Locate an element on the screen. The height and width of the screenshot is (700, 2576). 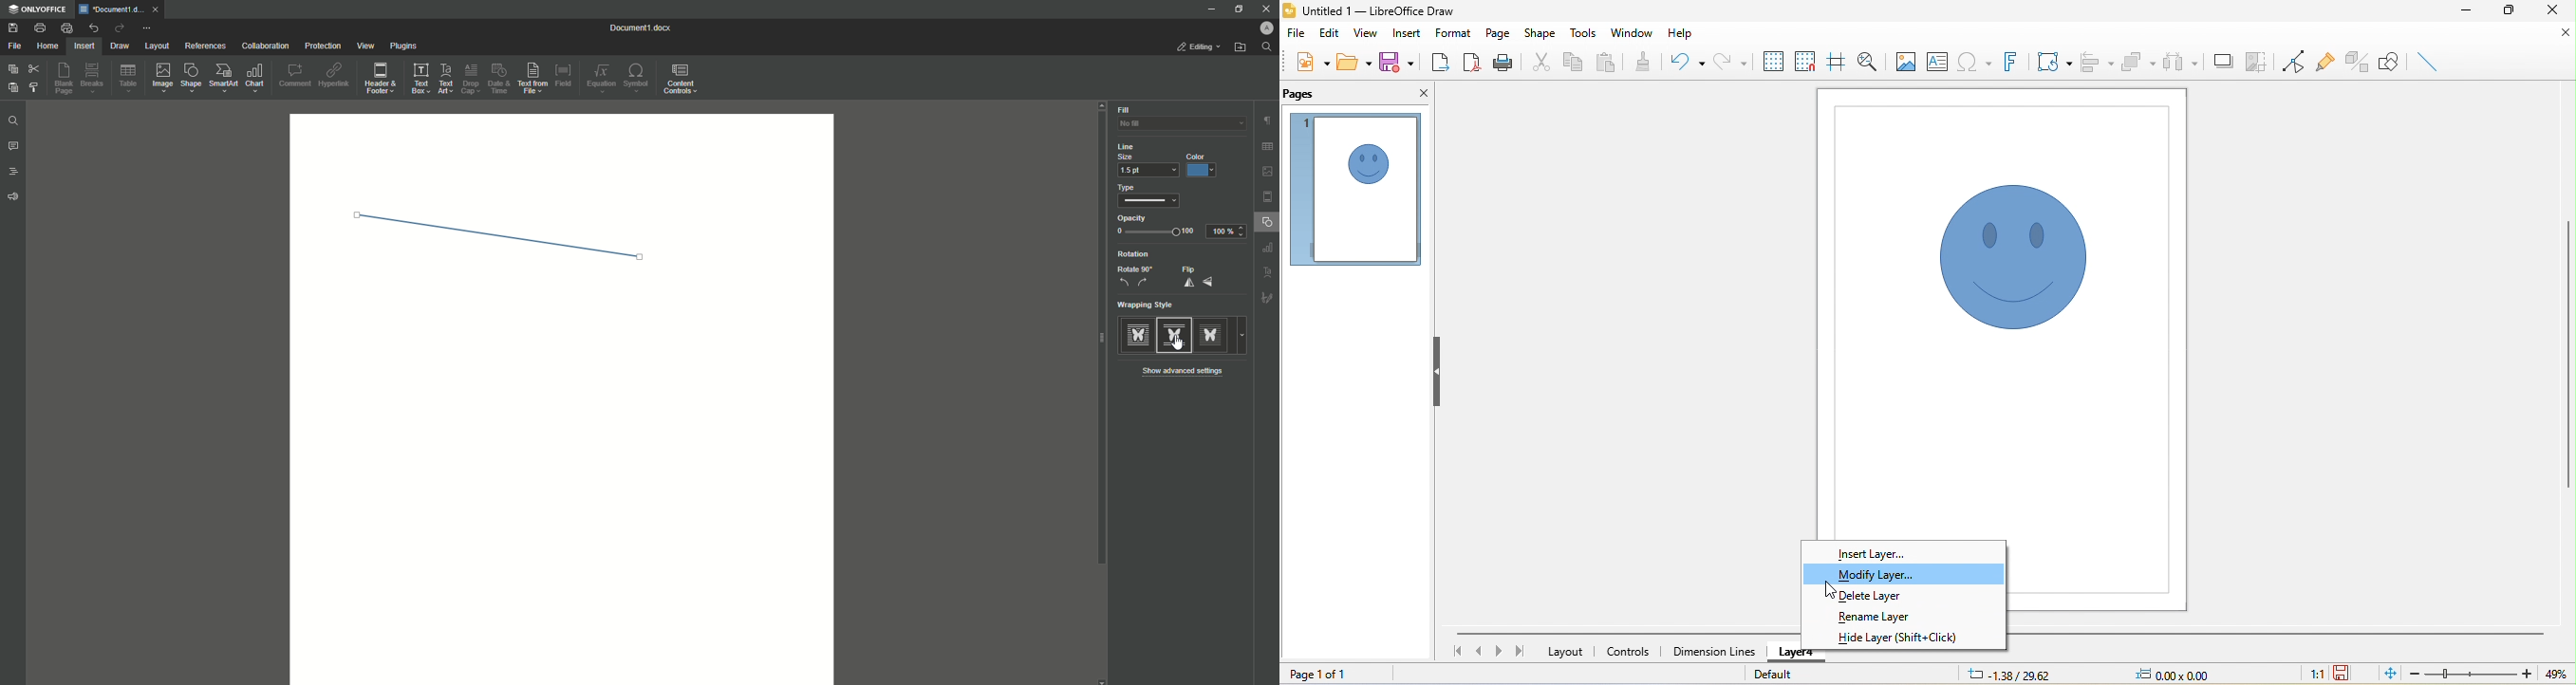
undo is located at coordinates (1688, 64).